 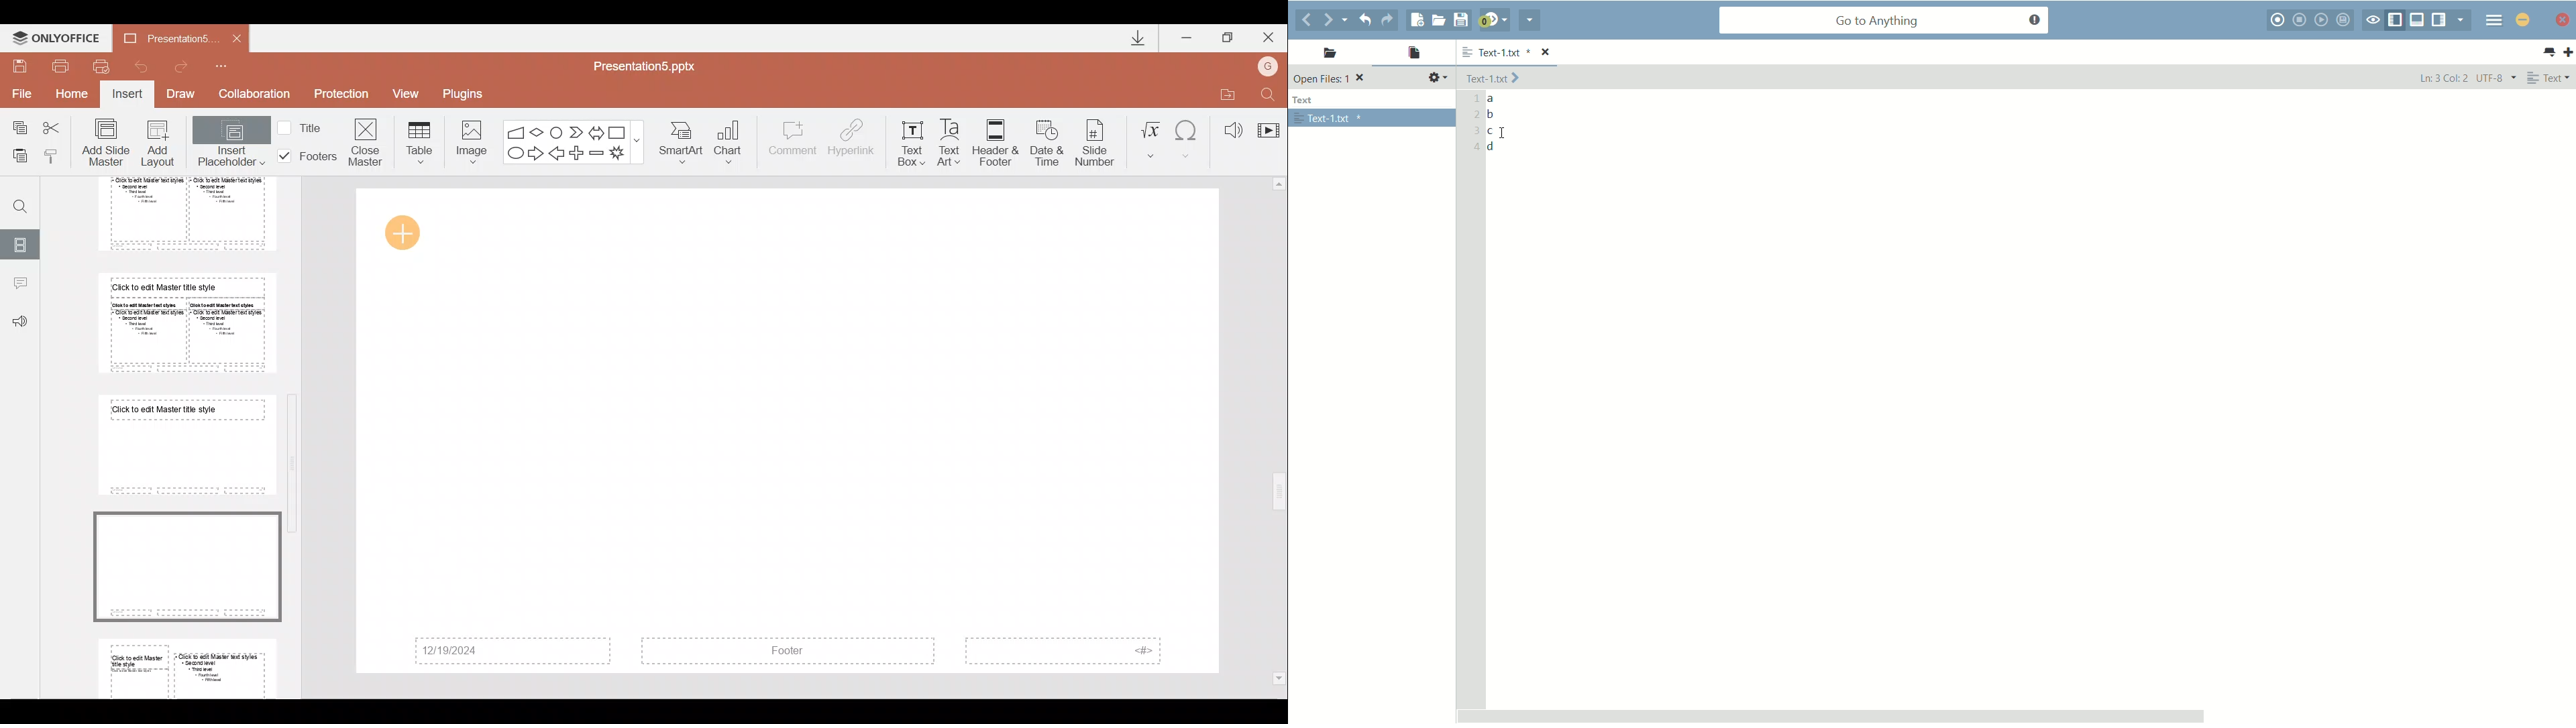 What do you see at coordinates (408, 234) in the screenshot?
I see `Cursor` at bounding box center [408, 234].